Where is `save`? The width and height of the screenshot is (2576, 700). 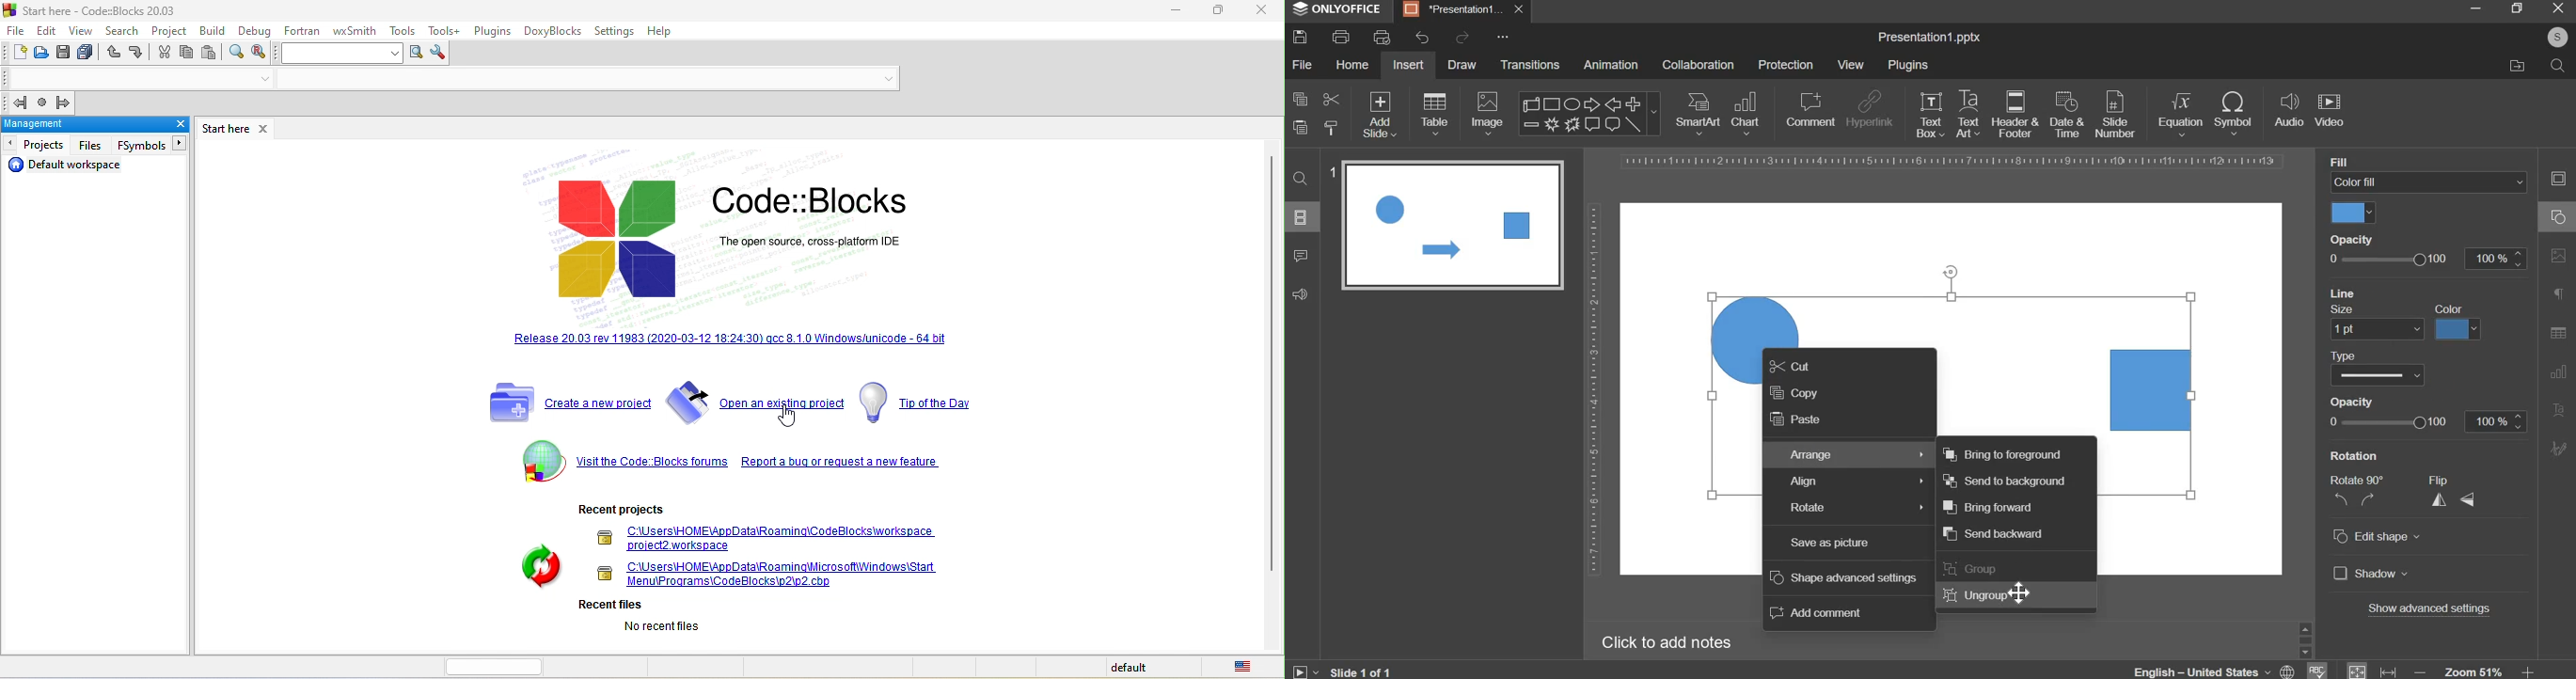
save is located at coordinates (1300, 37).